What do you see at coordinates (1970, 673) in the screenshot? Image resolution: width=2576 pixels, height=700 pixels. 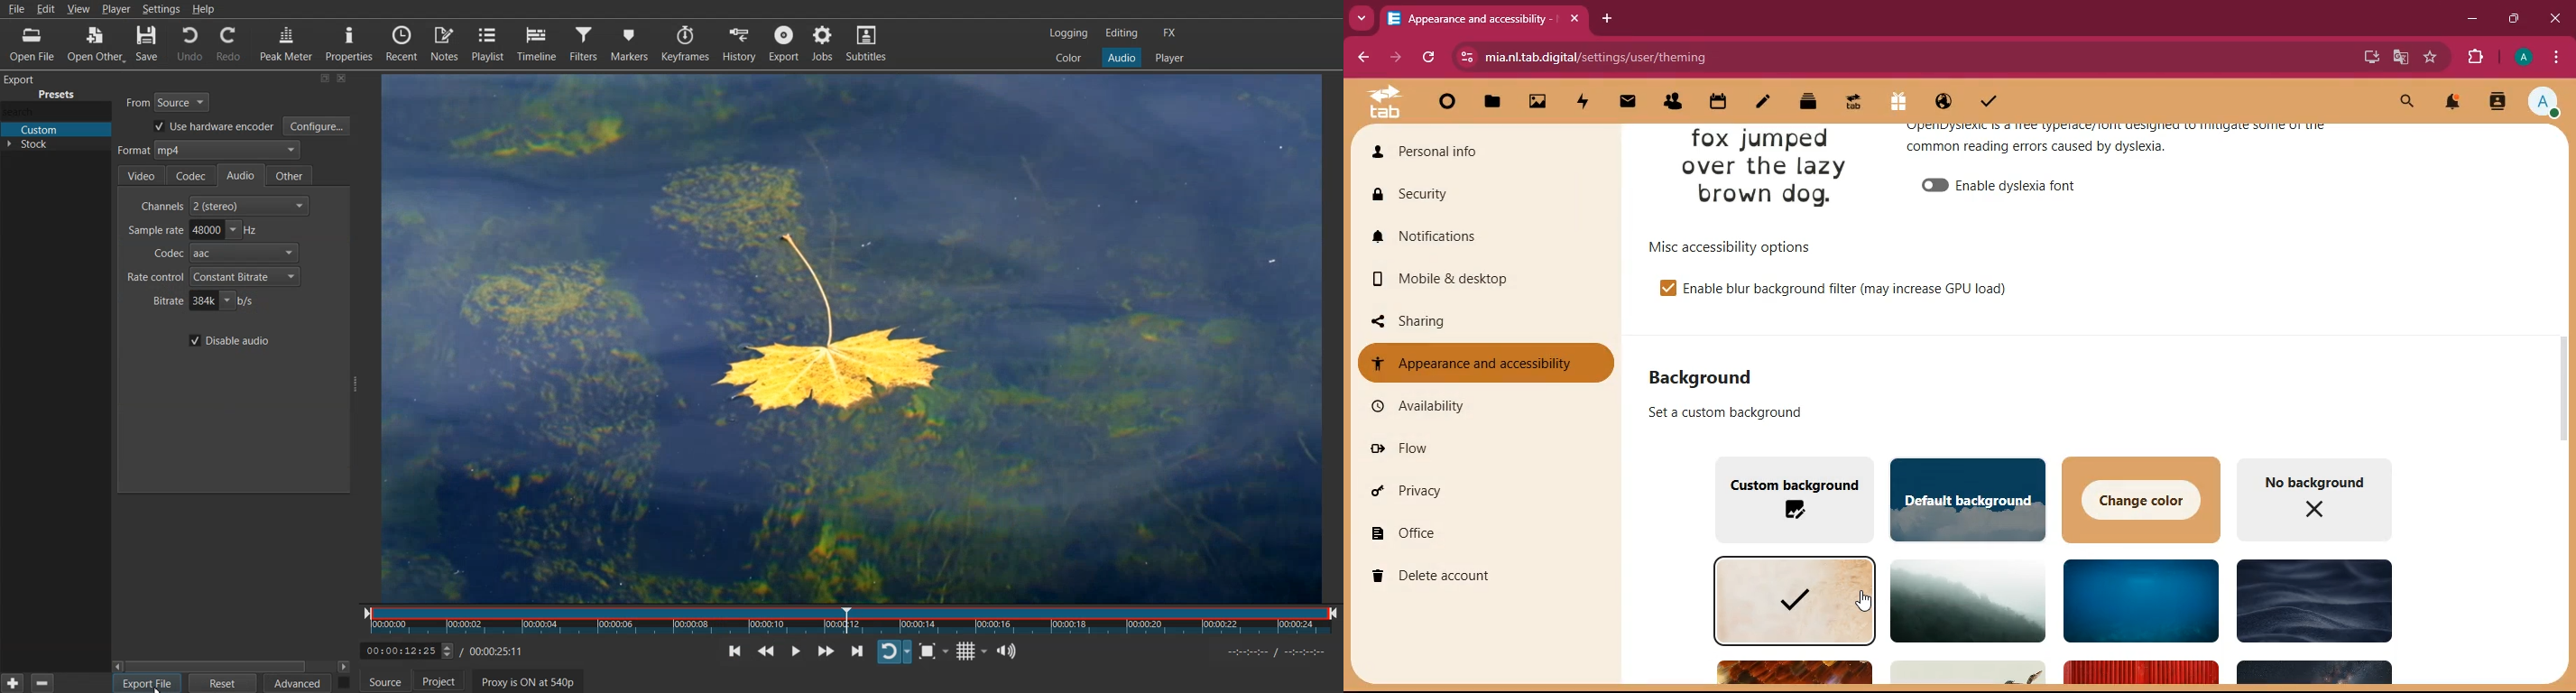 I see `` at bounding box center [1970, 673].